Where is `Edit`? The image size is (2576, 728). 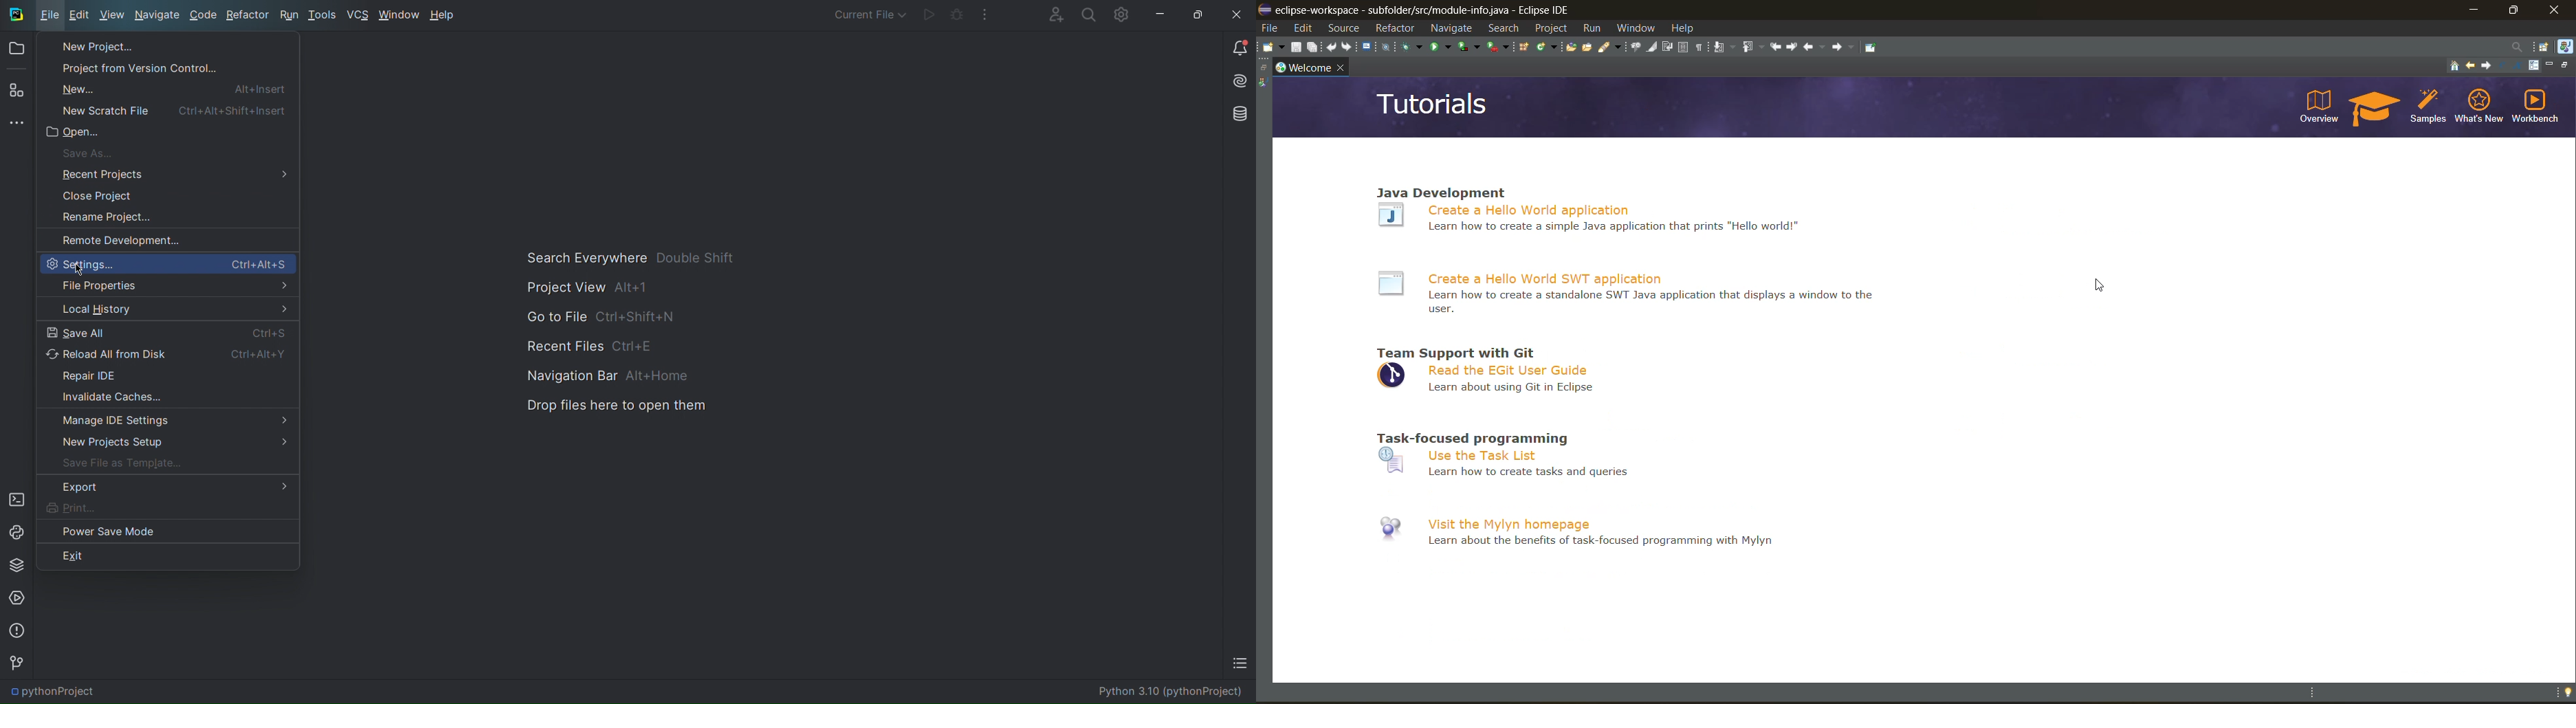
Edit is located at coordinates (77, 16).